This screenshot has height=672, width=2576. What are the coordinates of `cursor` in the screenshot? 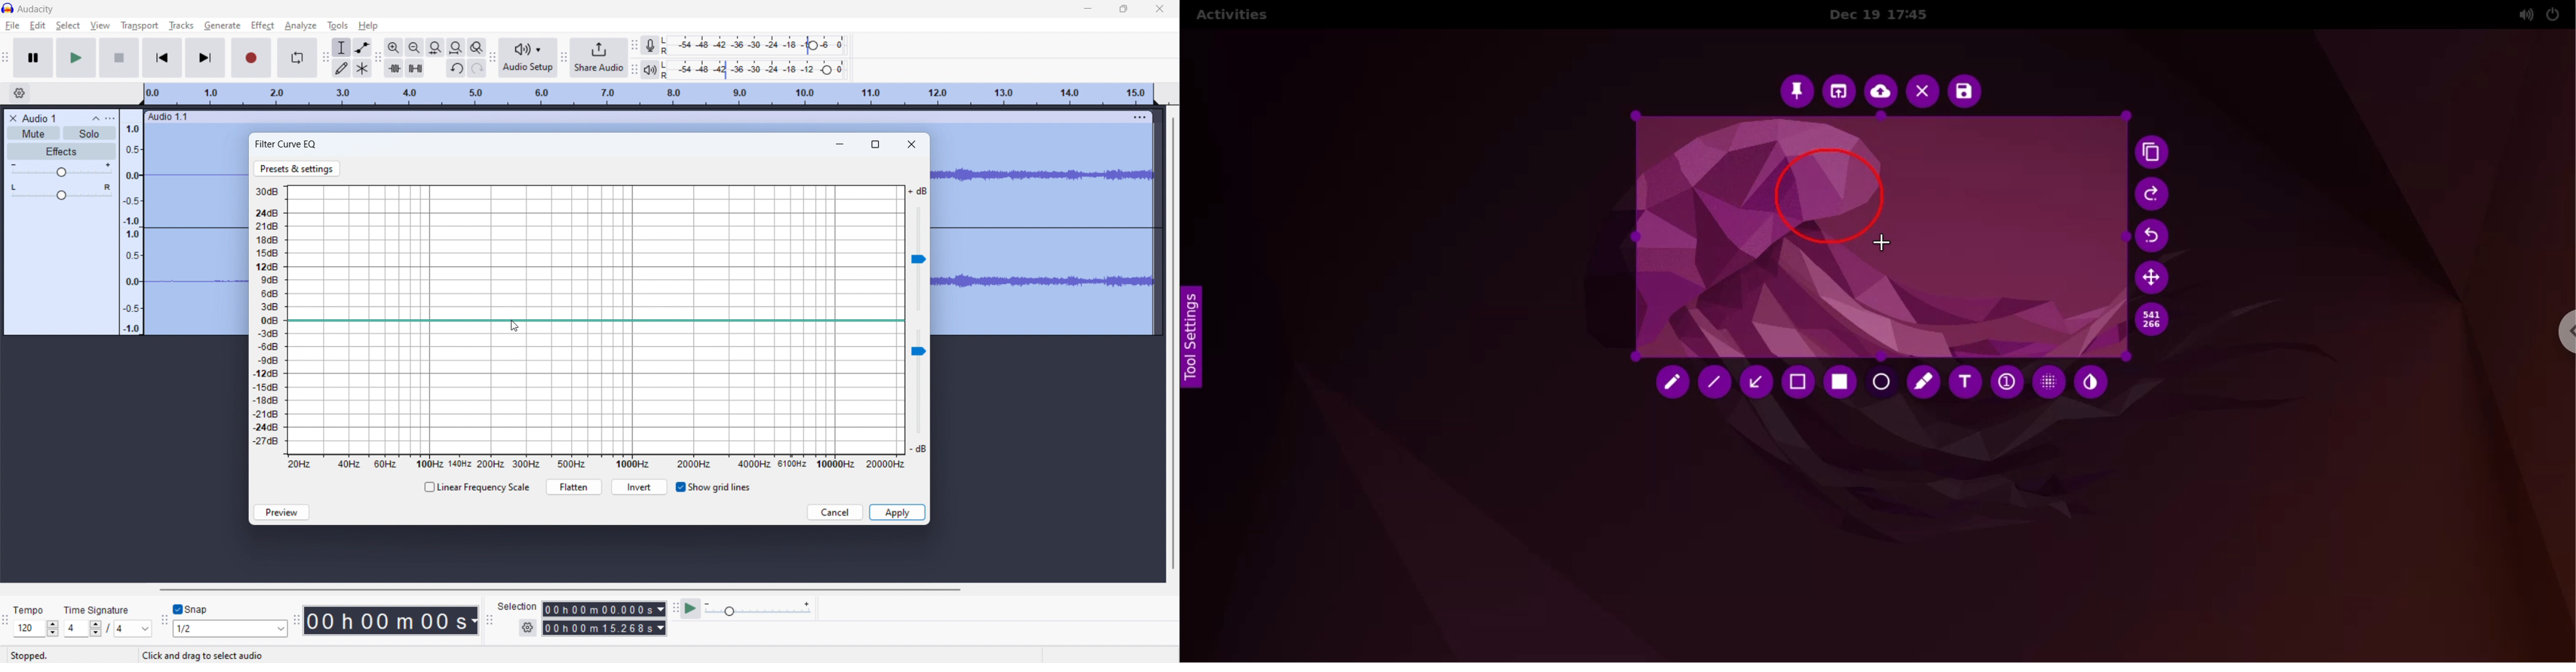 It's located at (510, 327).